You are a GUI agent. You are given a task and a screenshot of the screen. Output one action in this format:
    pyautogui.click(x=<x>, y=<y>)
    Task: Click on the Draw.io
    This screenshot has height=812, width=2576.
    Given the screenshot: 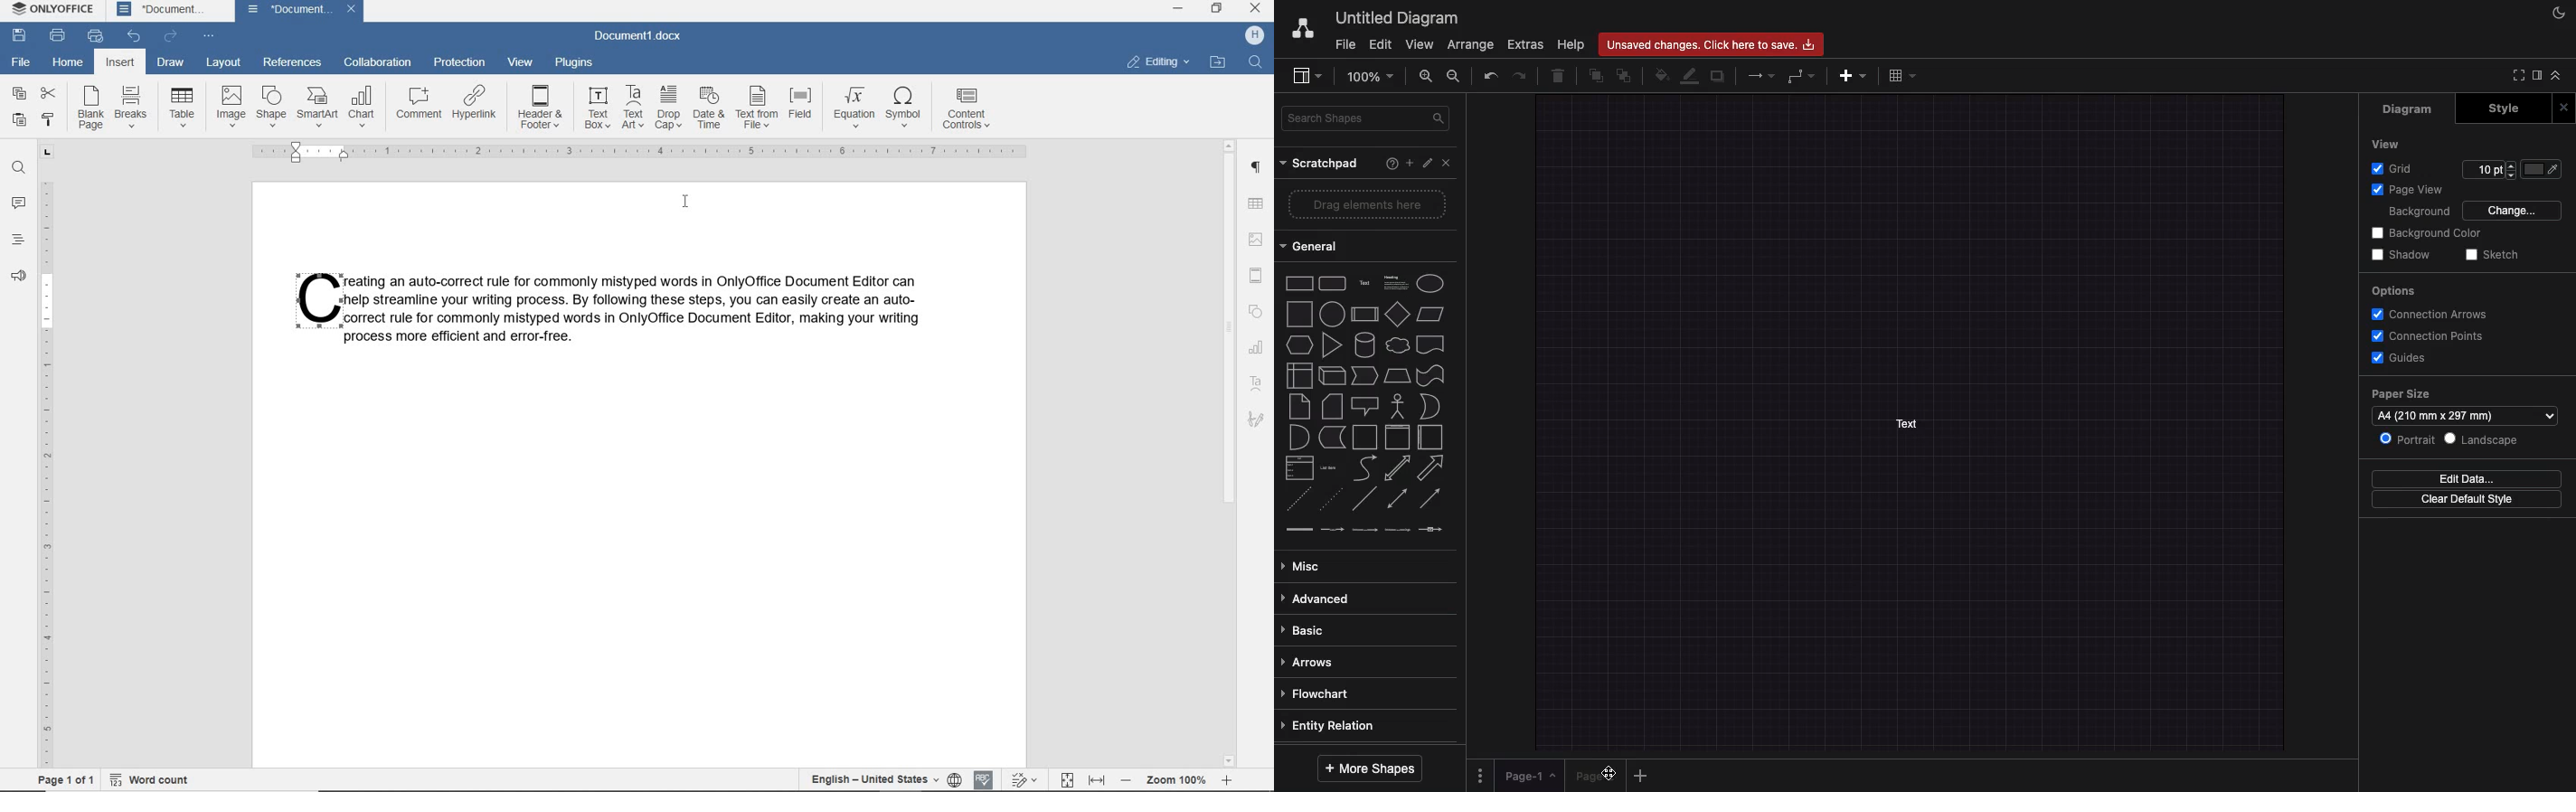 What is the action you would take?
    pyautogui.click(x=1298, y=27)
    